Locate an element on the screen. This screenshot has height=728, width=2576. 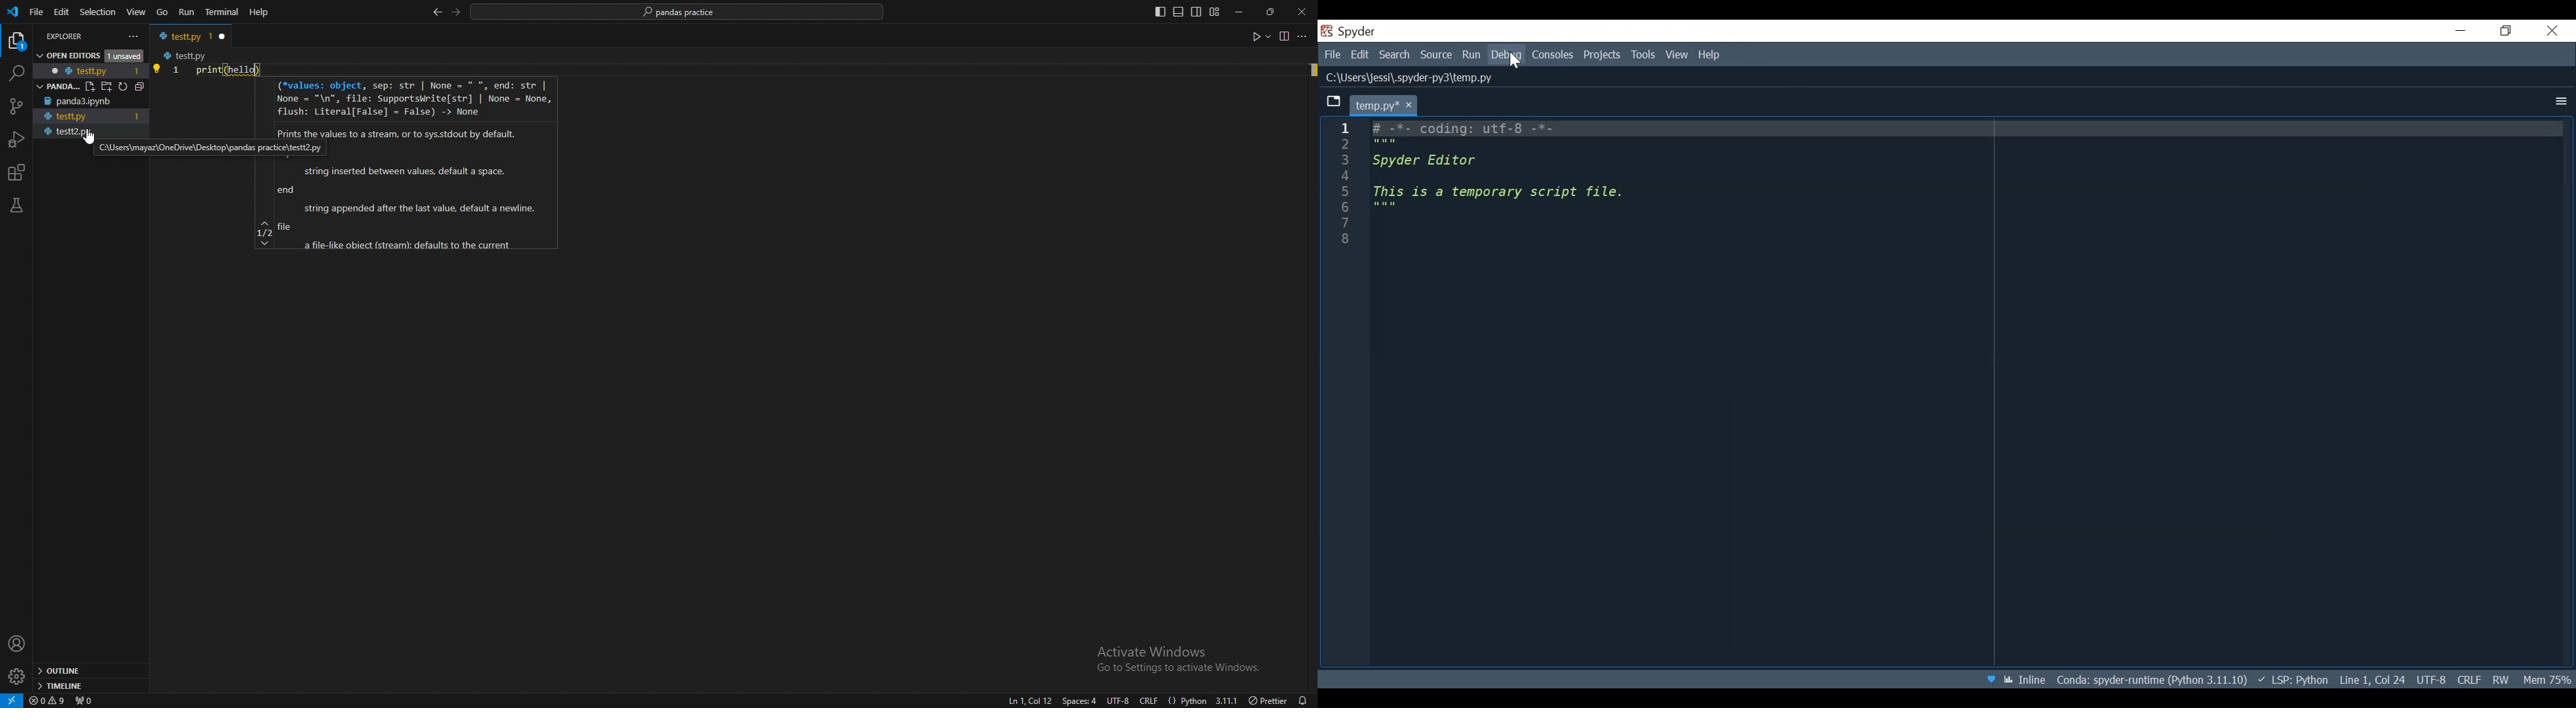
cursor is located at coordinates (83, 135).